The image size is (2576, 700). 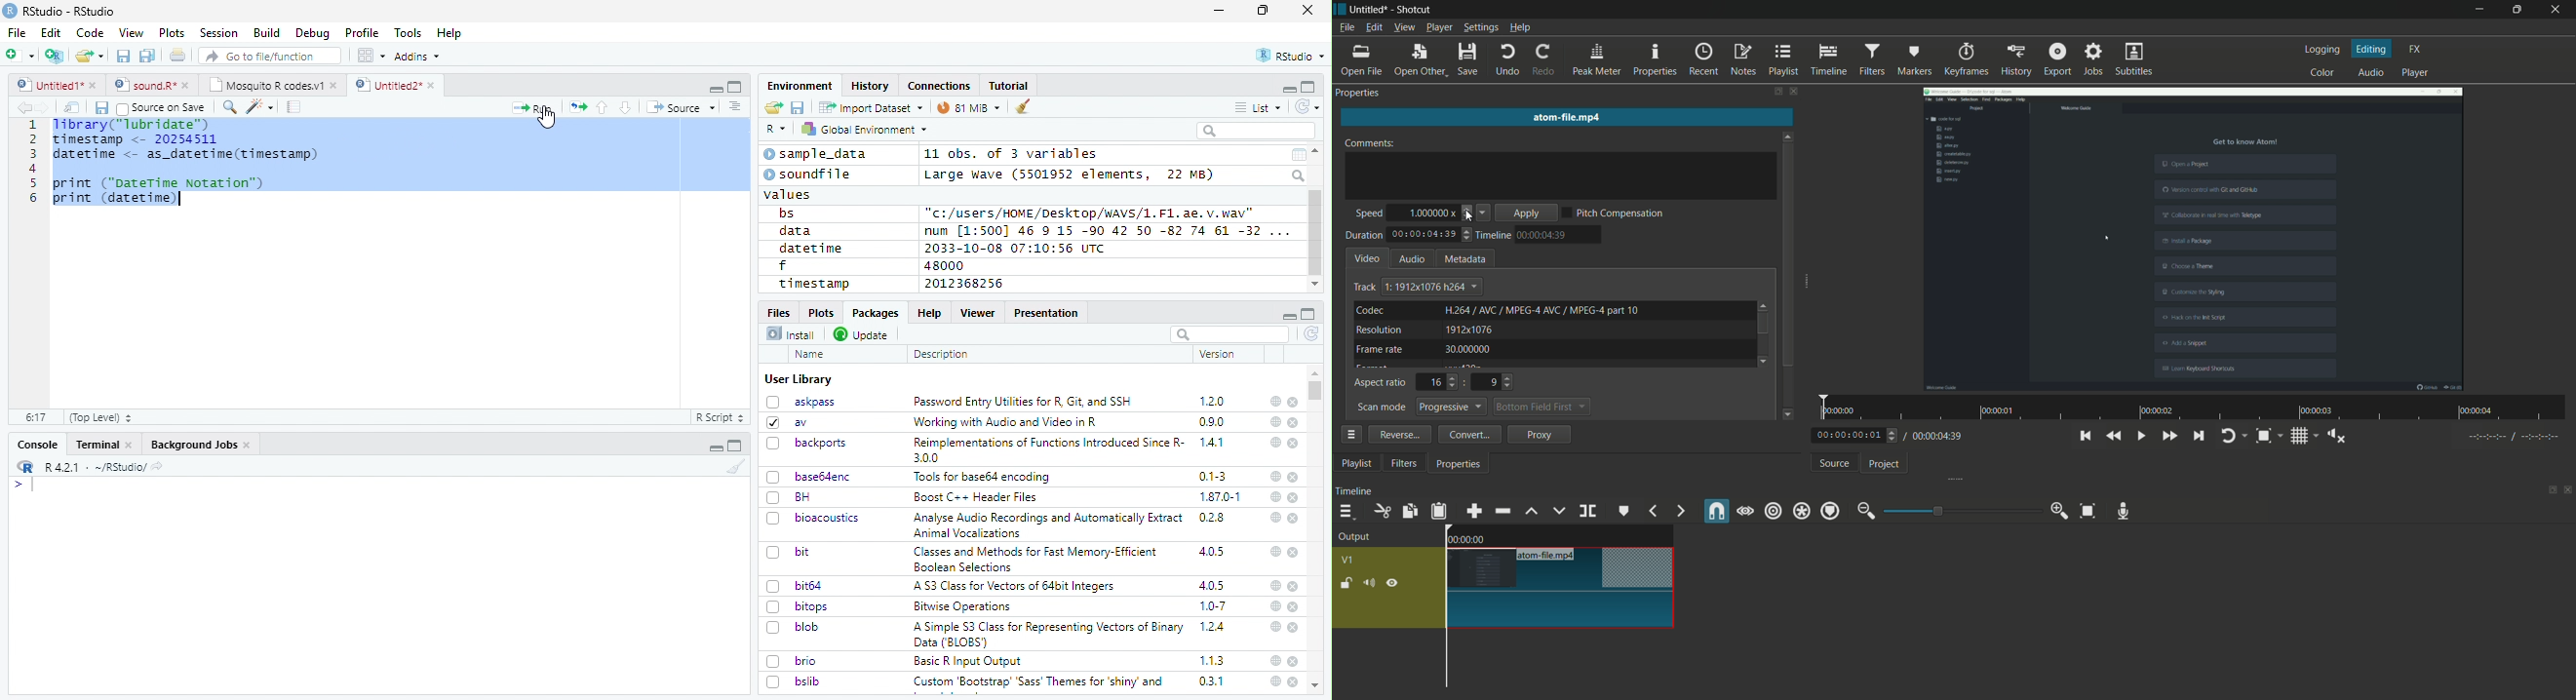 What do you see at coordinates (1300, 175) in the screenshot?
I see `Search` at bounding box center [1300, 175].